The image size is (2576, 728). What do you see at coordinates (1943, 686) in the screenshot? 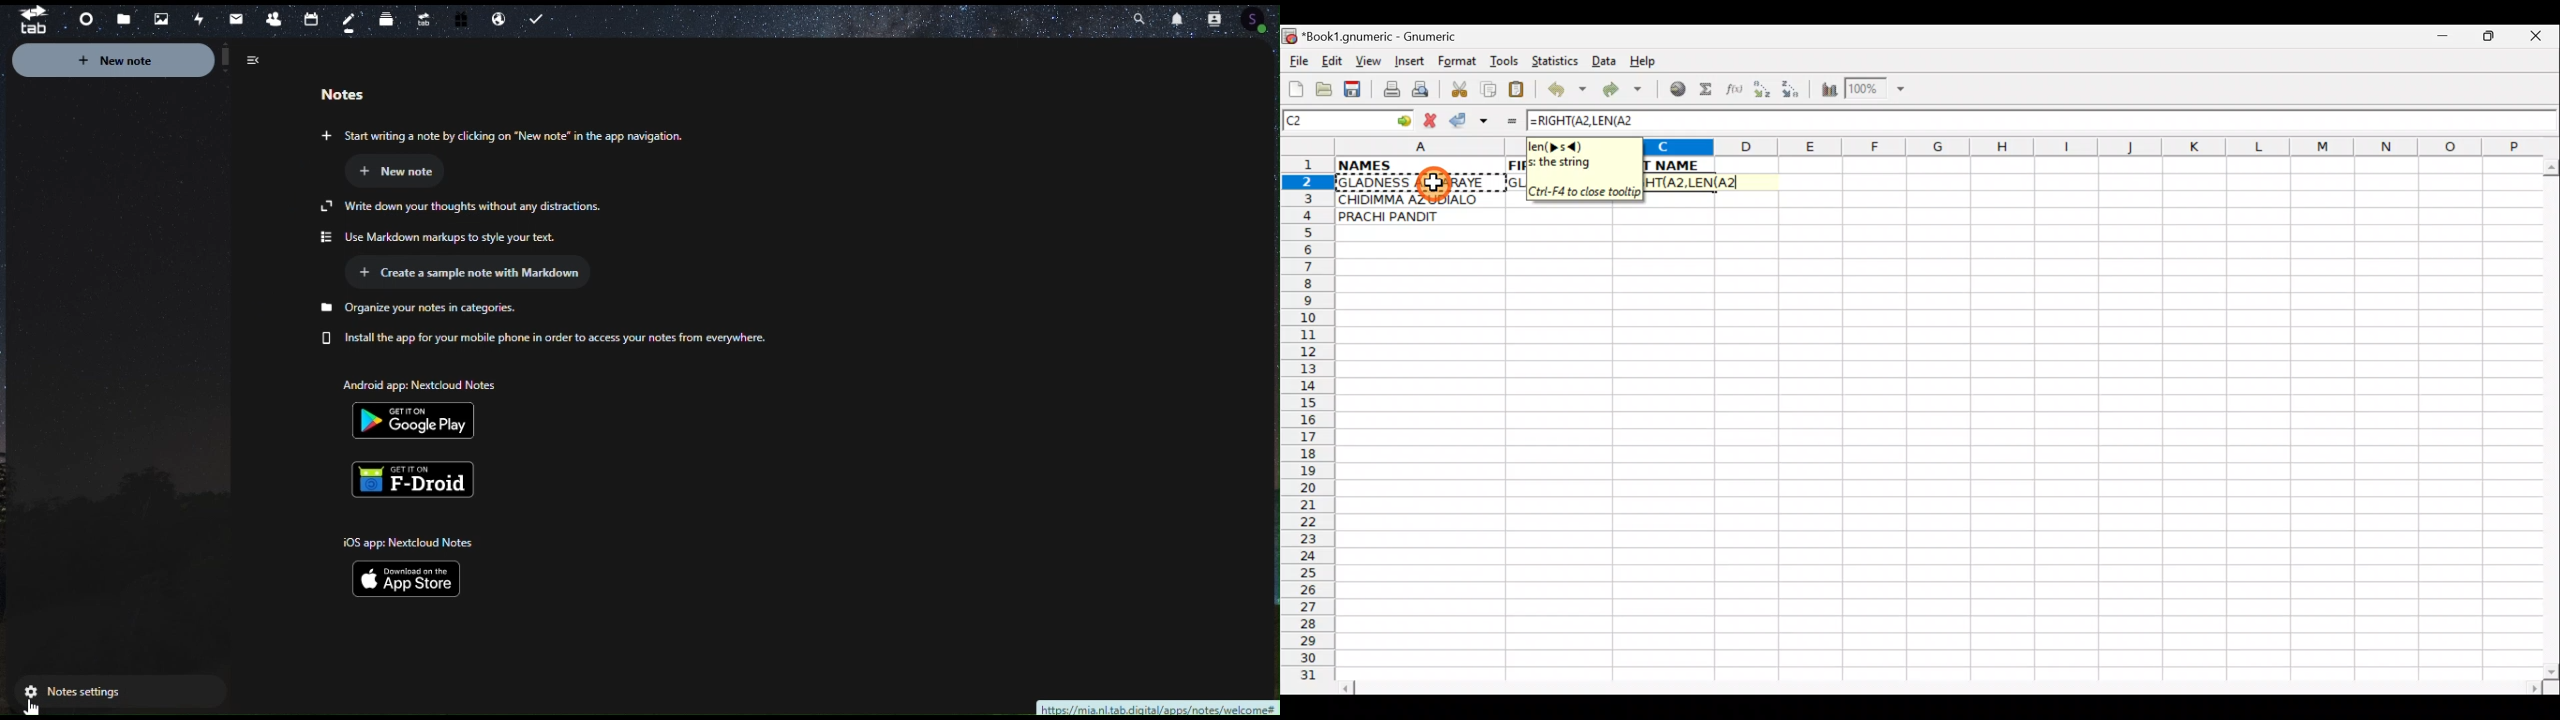
I see `Scroll bar` at bounding box center [1943, 686].